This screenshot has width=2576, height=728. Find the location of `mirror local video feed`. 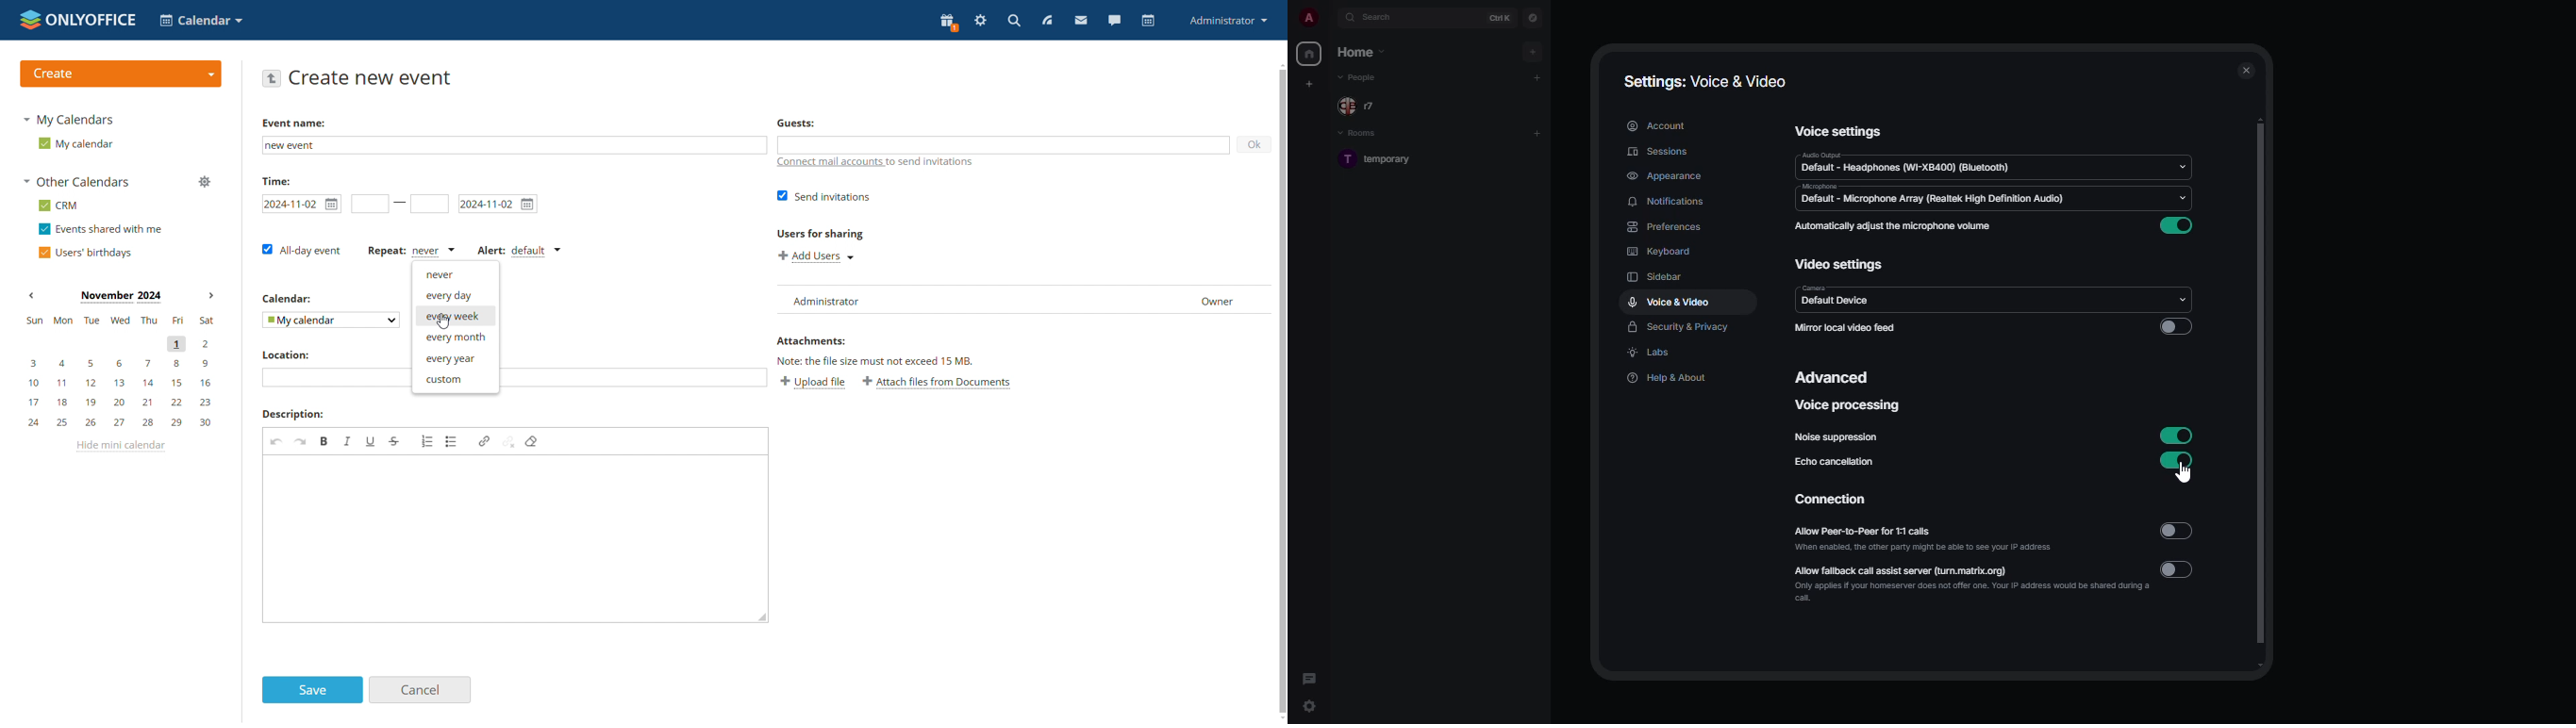

mirror local video feed is located at coordinates (1849, 328).